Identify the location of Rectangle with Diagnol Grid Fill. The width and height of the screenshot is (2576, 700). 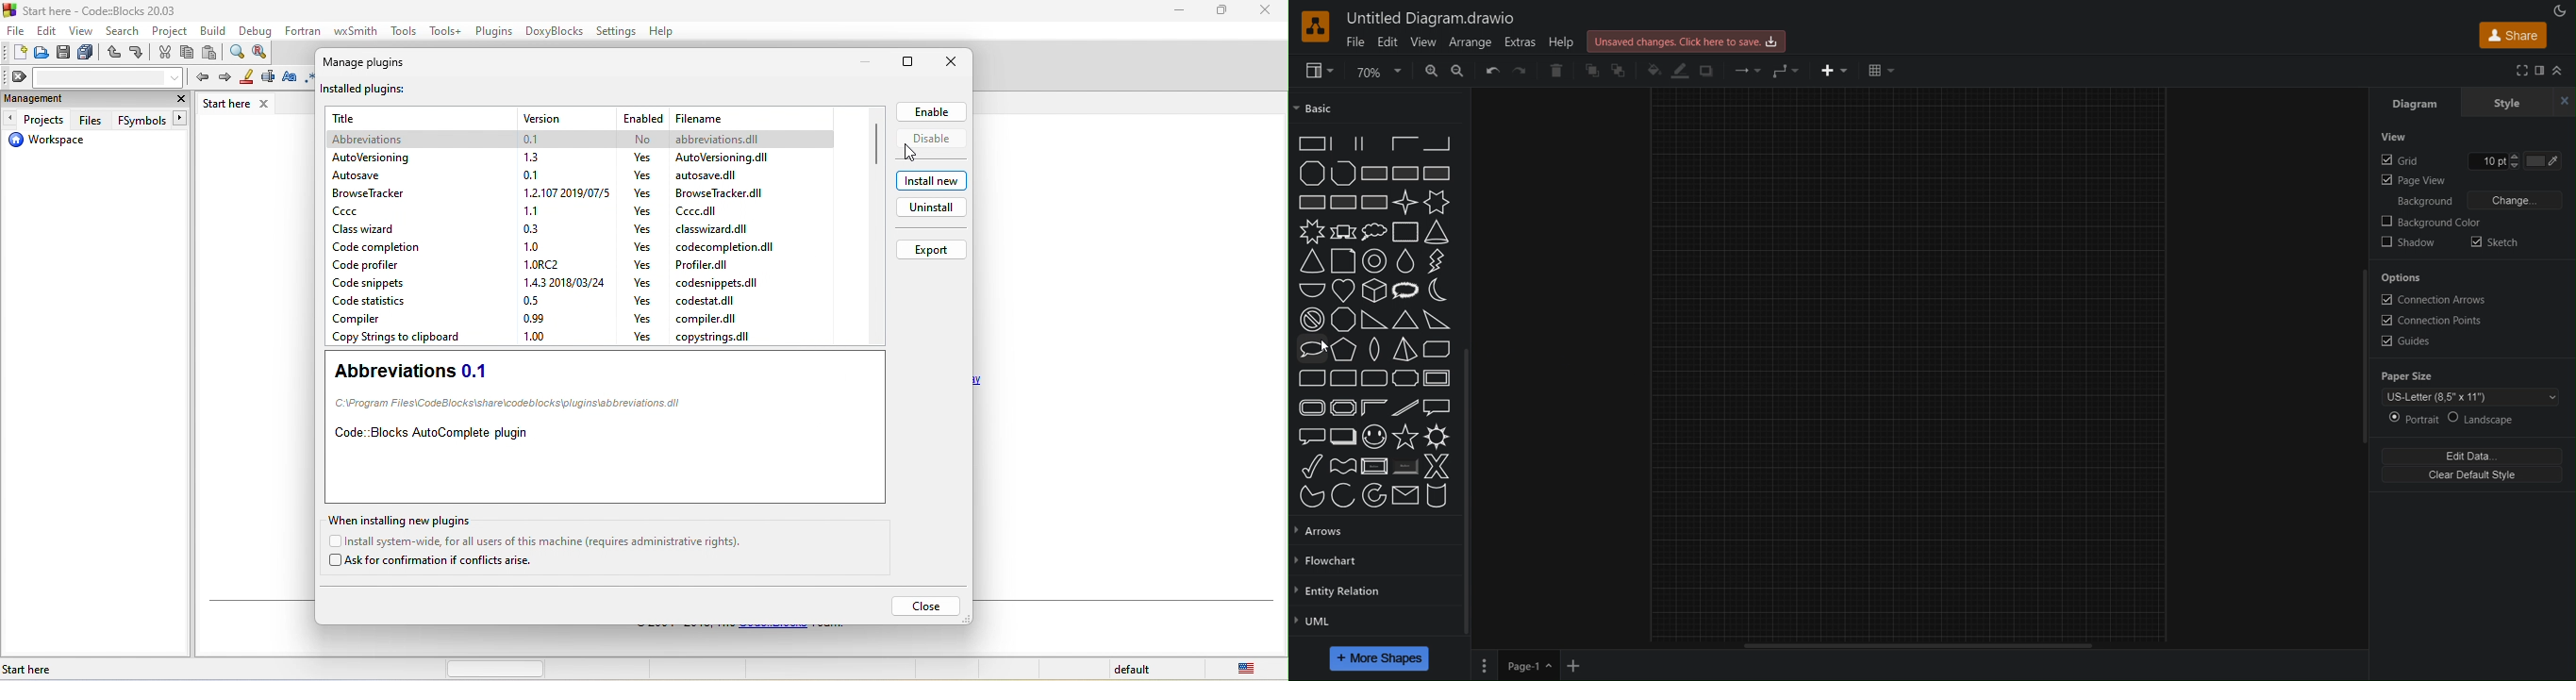
(1375, 201).